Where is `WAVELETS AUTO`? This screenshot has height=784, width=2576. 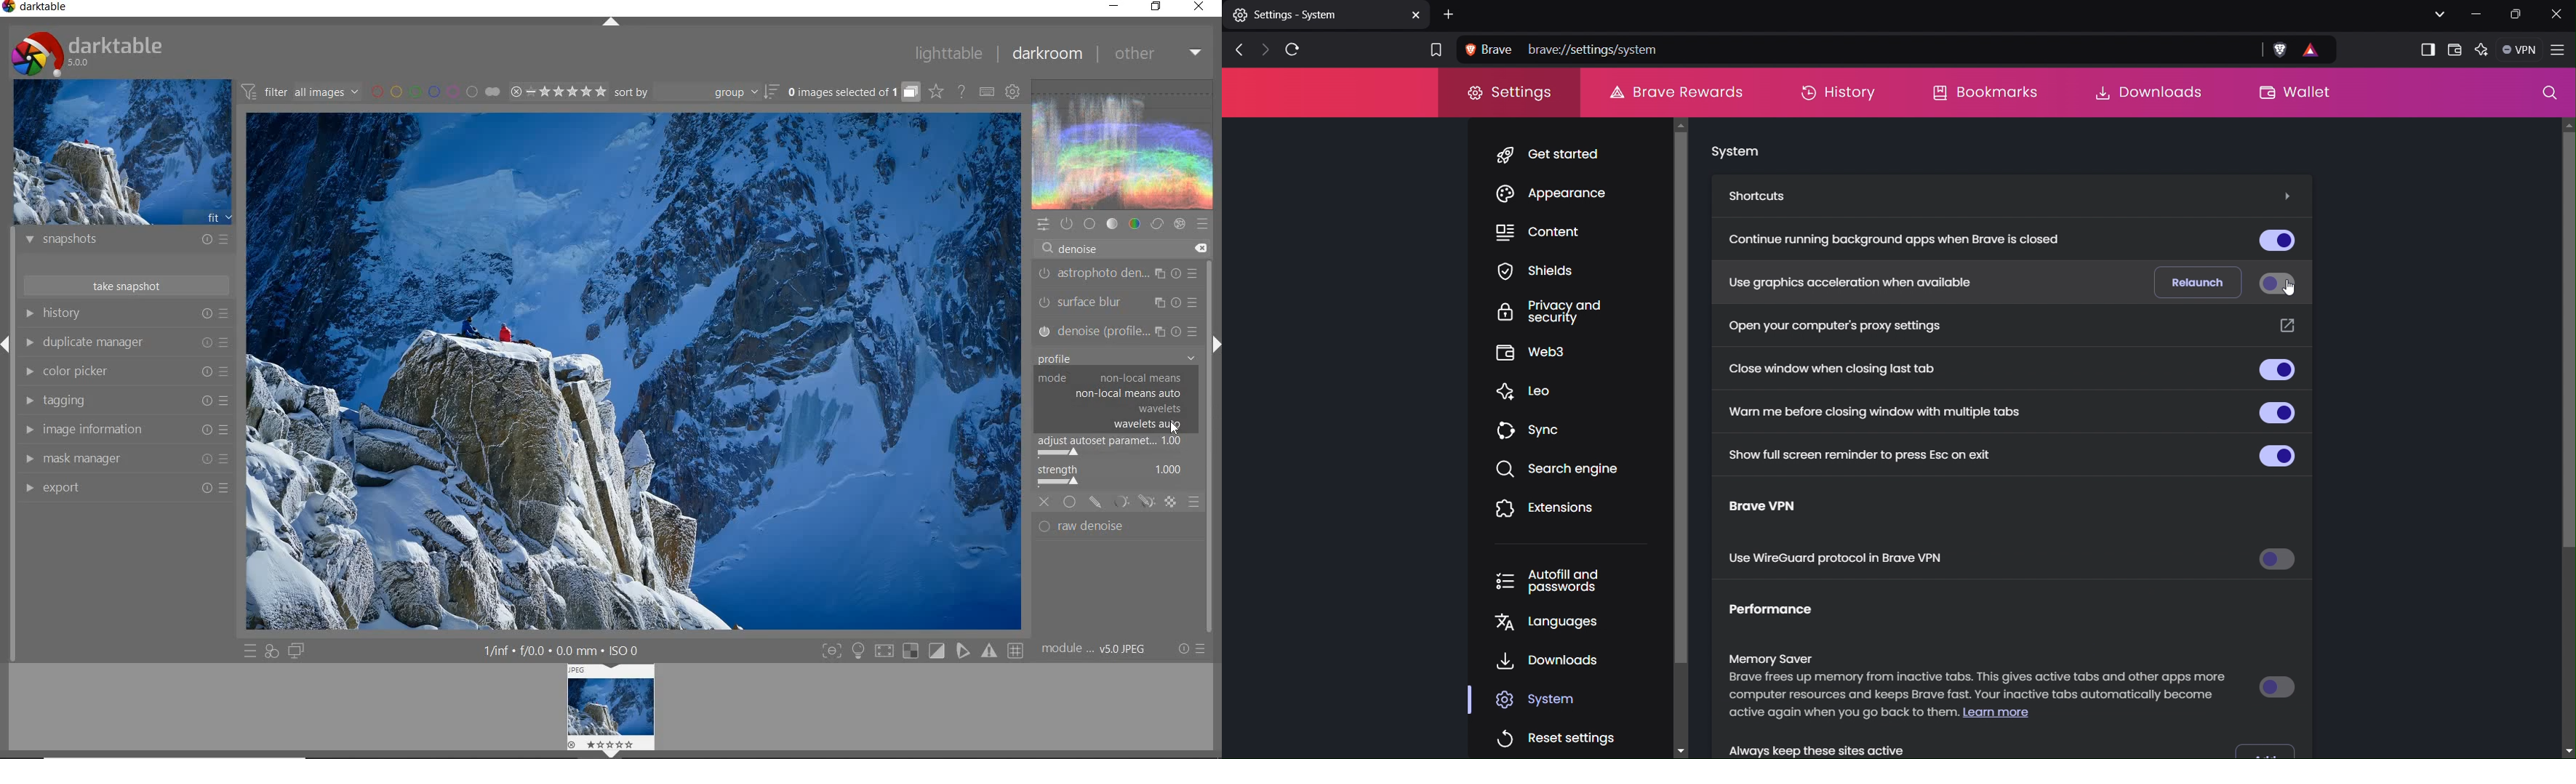 WAVELETS AUTO is located at coordinates (1149, 427).